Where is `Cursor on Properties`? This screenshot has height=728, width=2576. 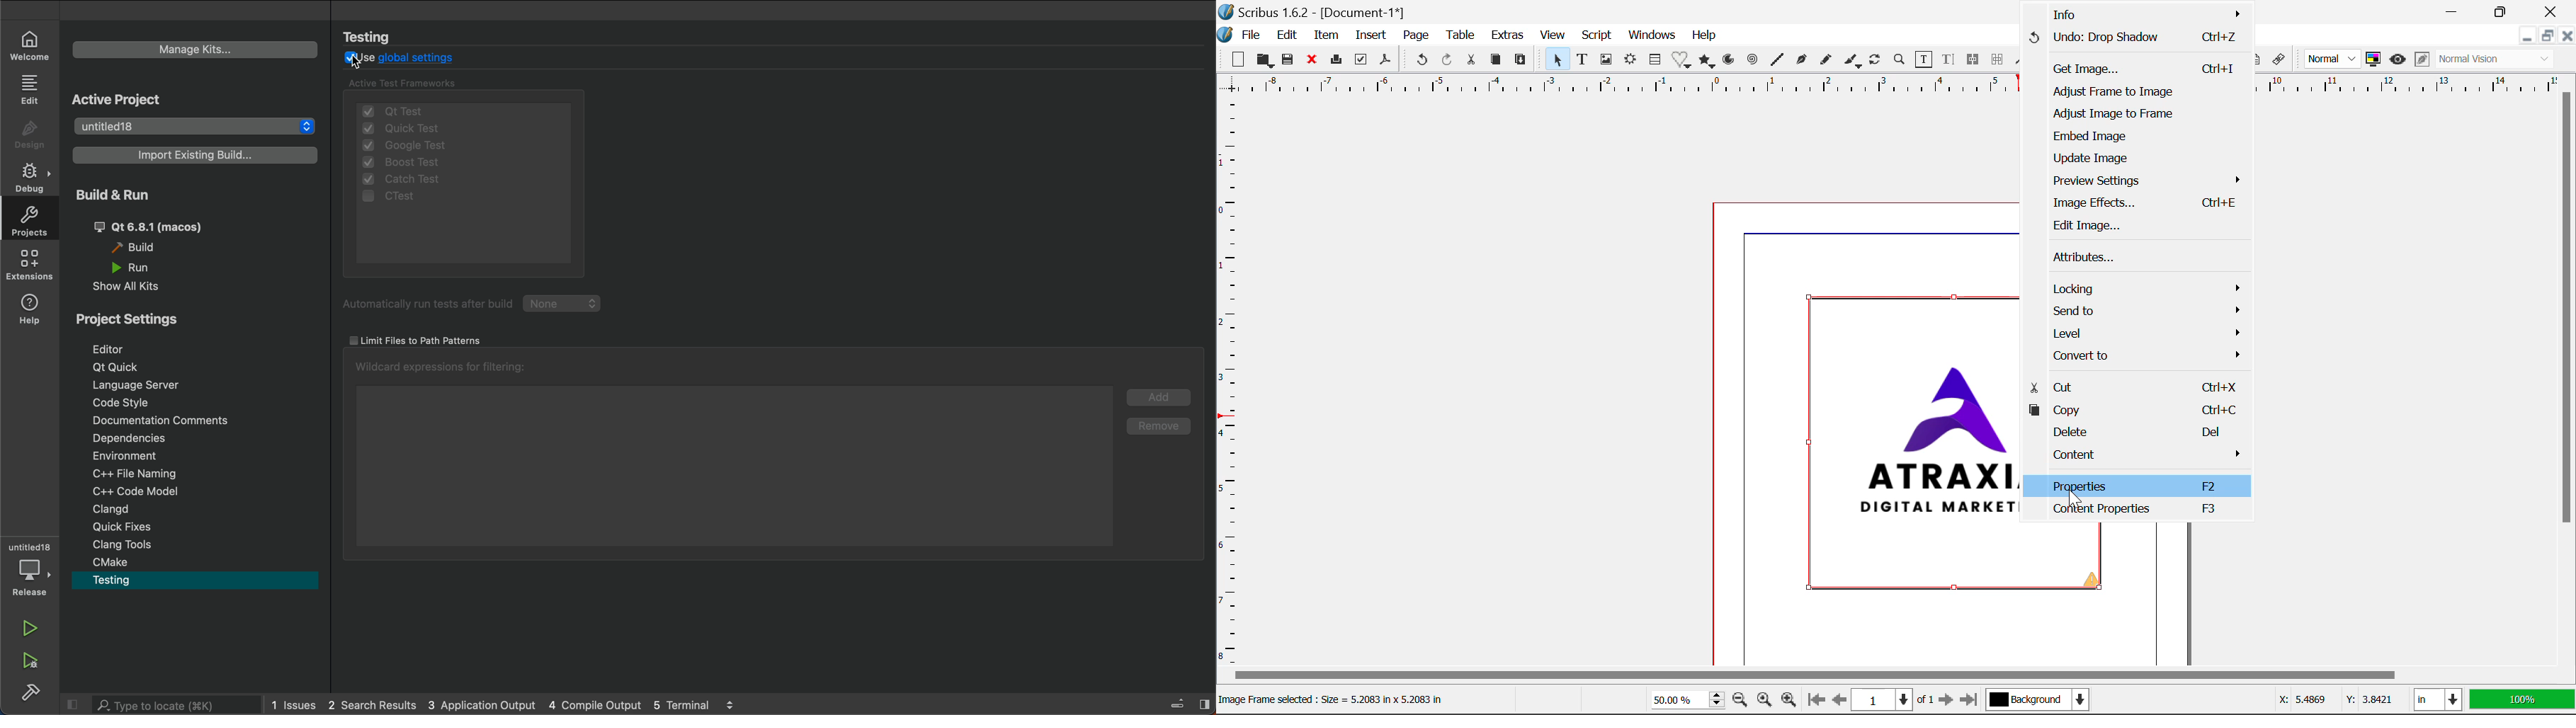
Cursor on Properties is located at coordinates (2072, 494).